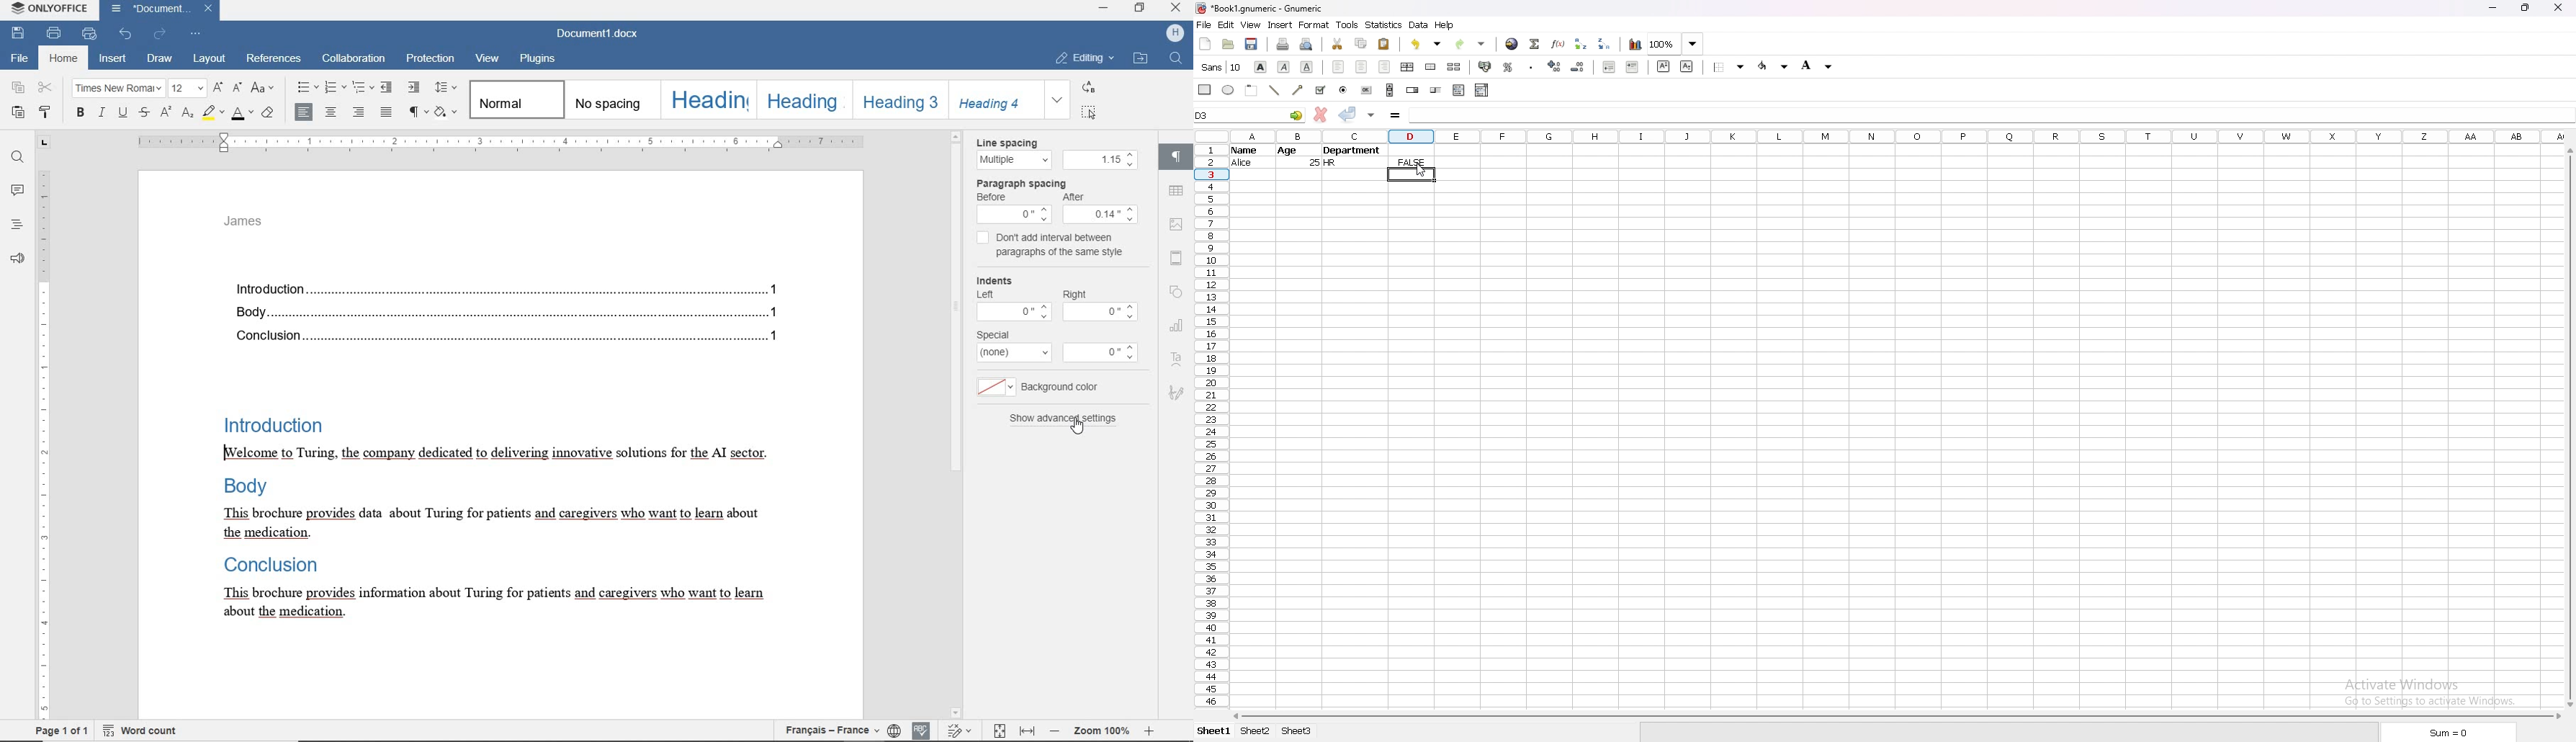 Image resolution: width=2576 pixels, height=756 pixels. Describe the element at coordinates (1535, 43) in the screenshot. I see `summation` at that location.